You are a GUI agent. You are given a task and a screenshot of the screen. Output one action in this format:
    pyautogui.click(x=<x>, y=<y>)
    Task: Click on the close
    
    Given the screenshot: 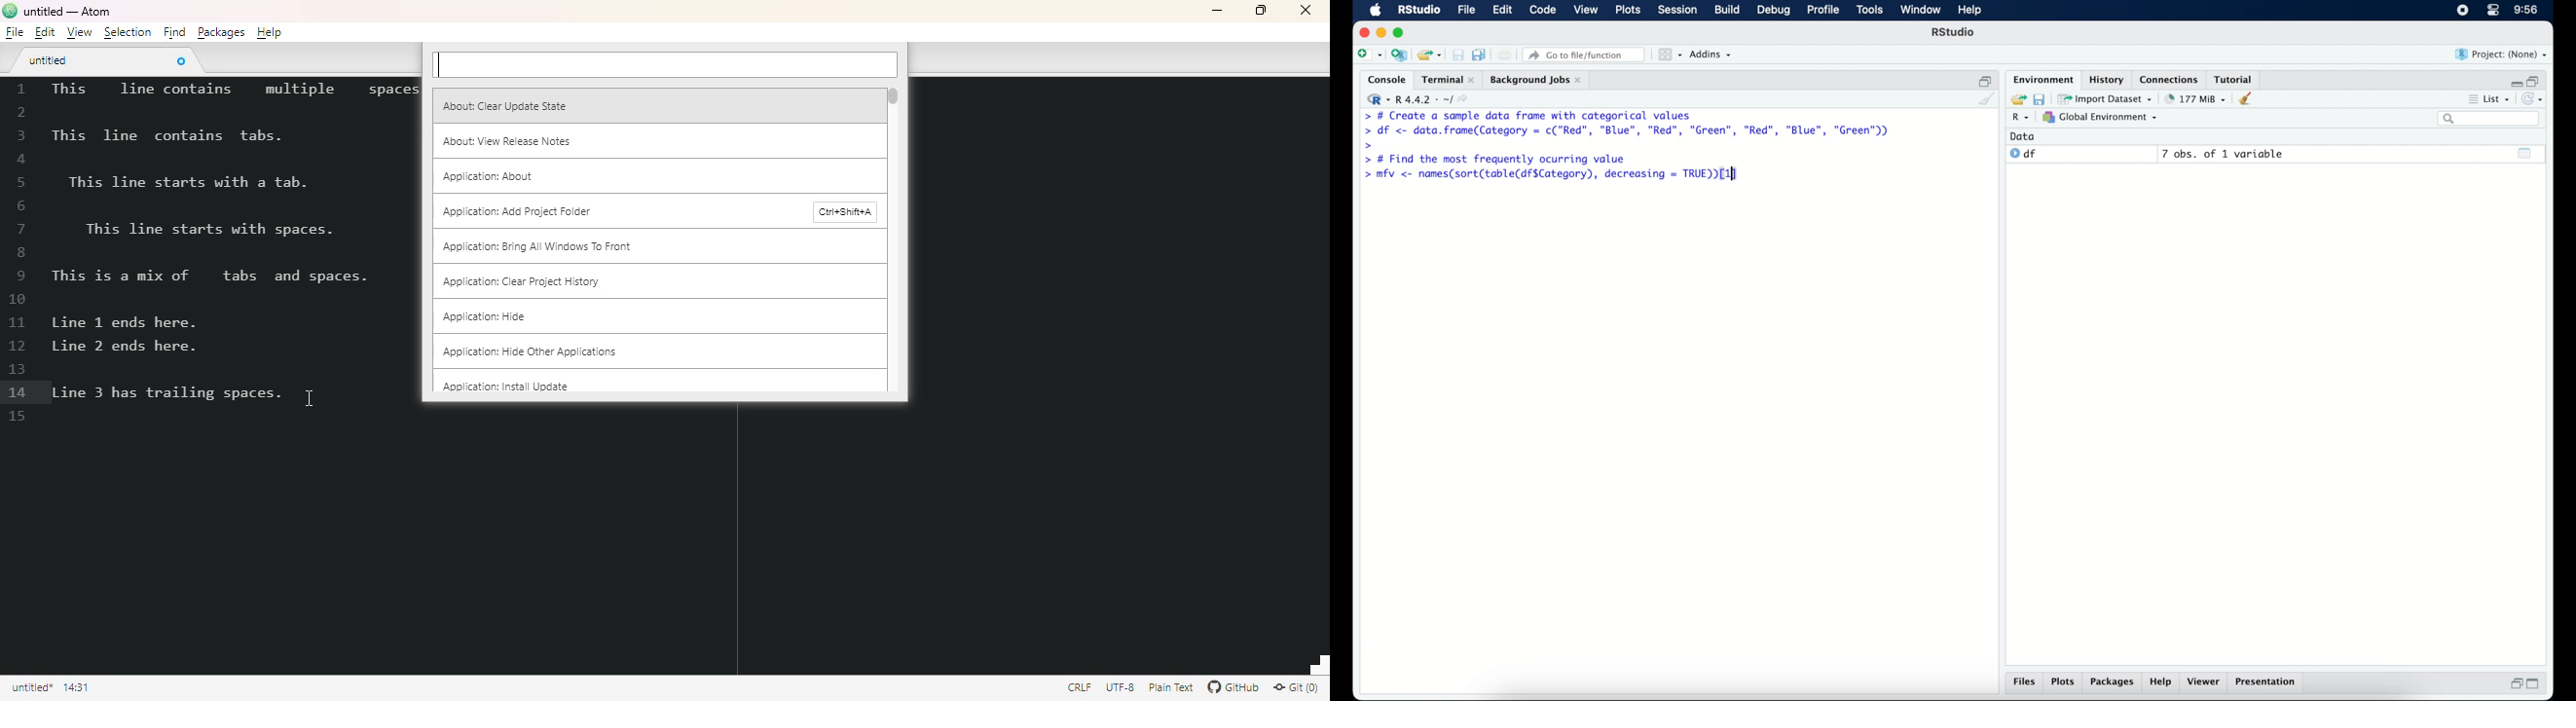 What is the action you would take?
    pyautogui.click(x=1305, y=10)
    